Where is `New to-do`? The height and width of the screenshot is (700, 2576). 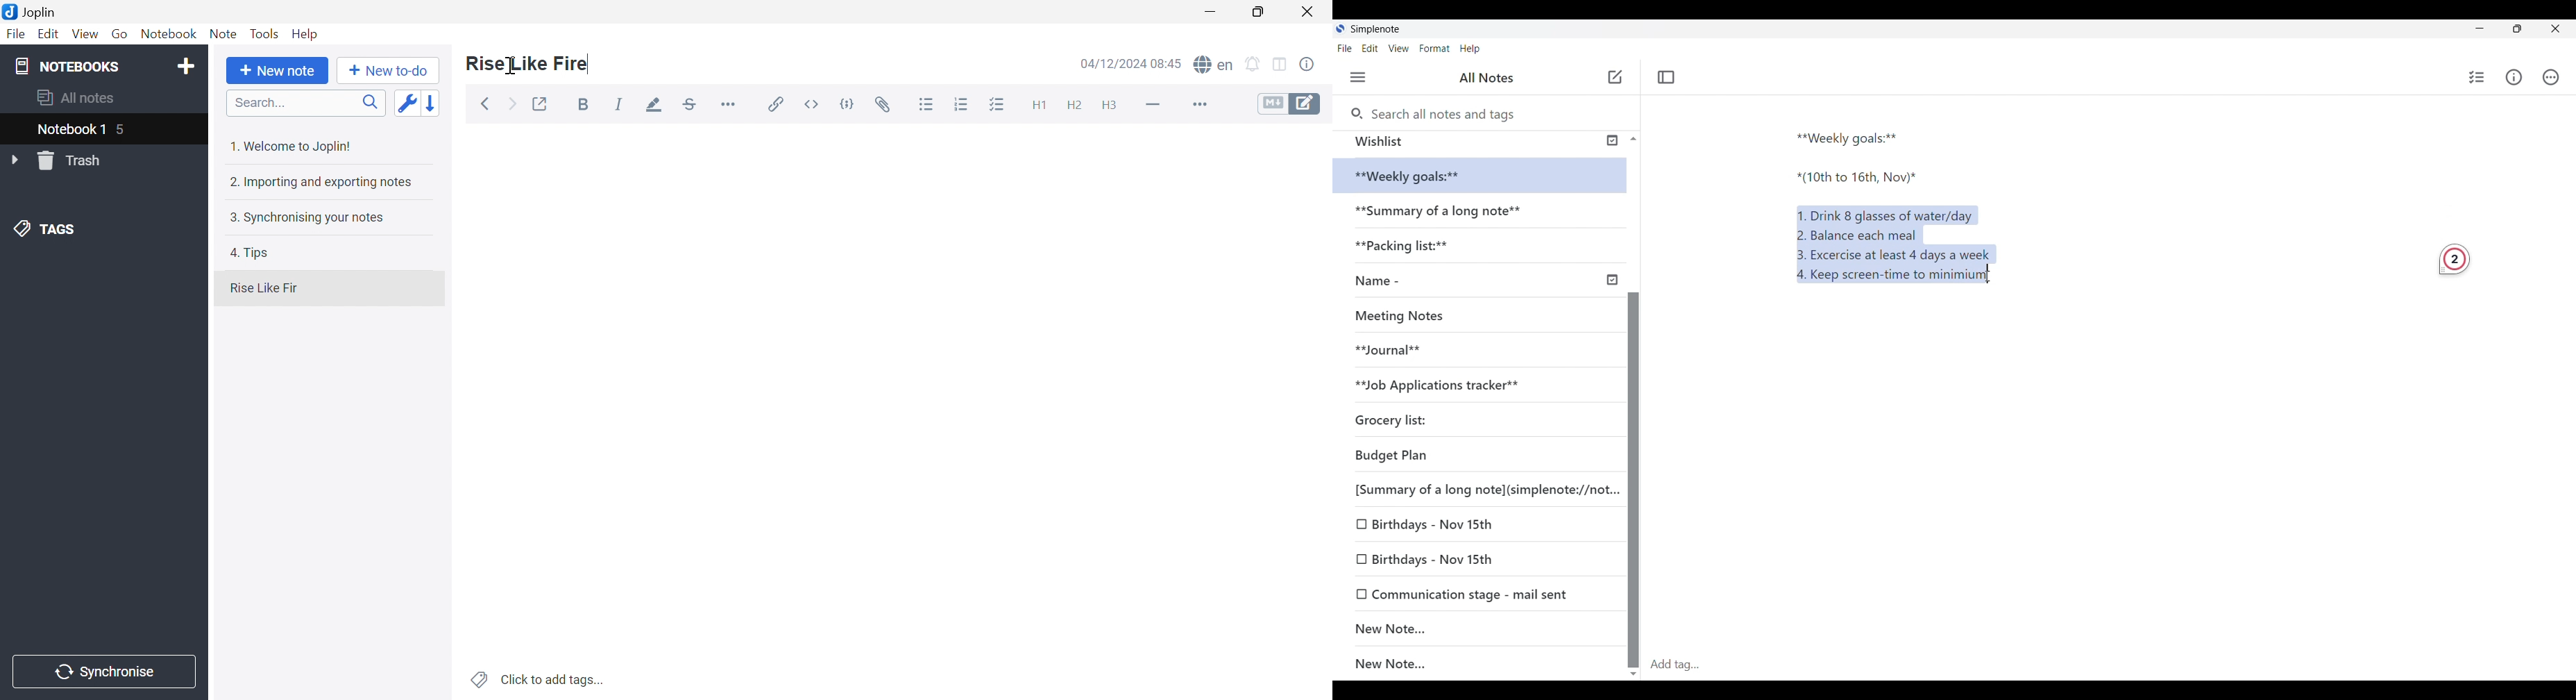
New to-do is located at coordinates (389, 71).